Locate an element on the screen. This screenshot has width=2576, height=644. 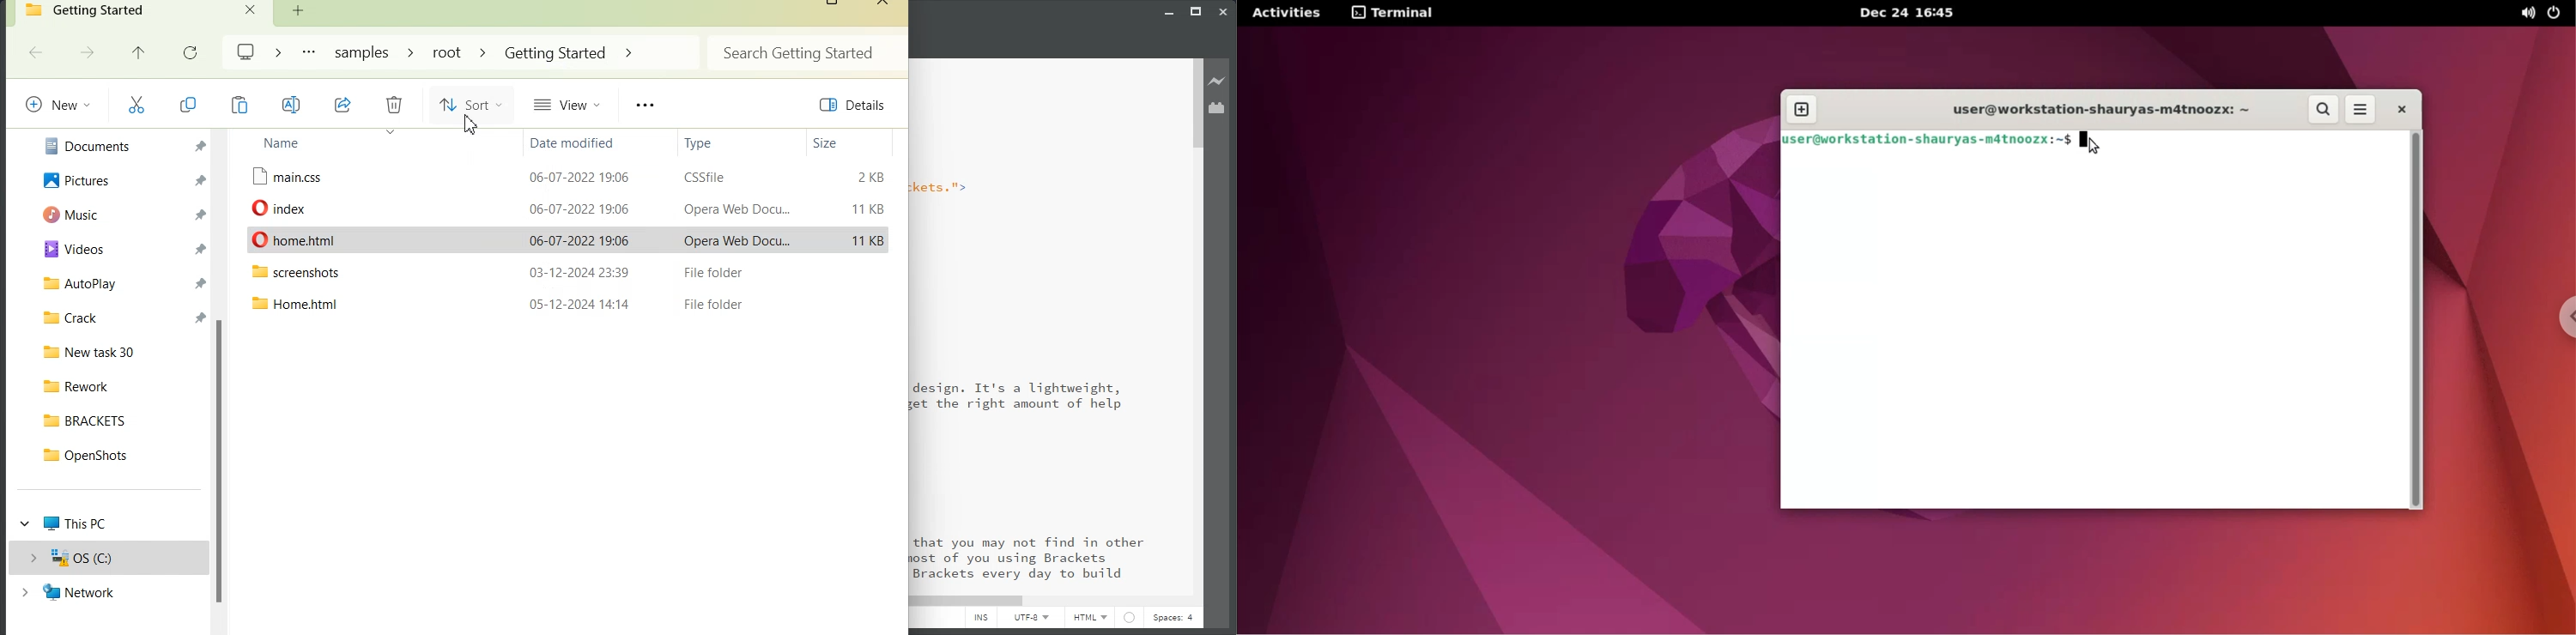
Horizontal Scroll bar  is located at coordinates (695, 600).